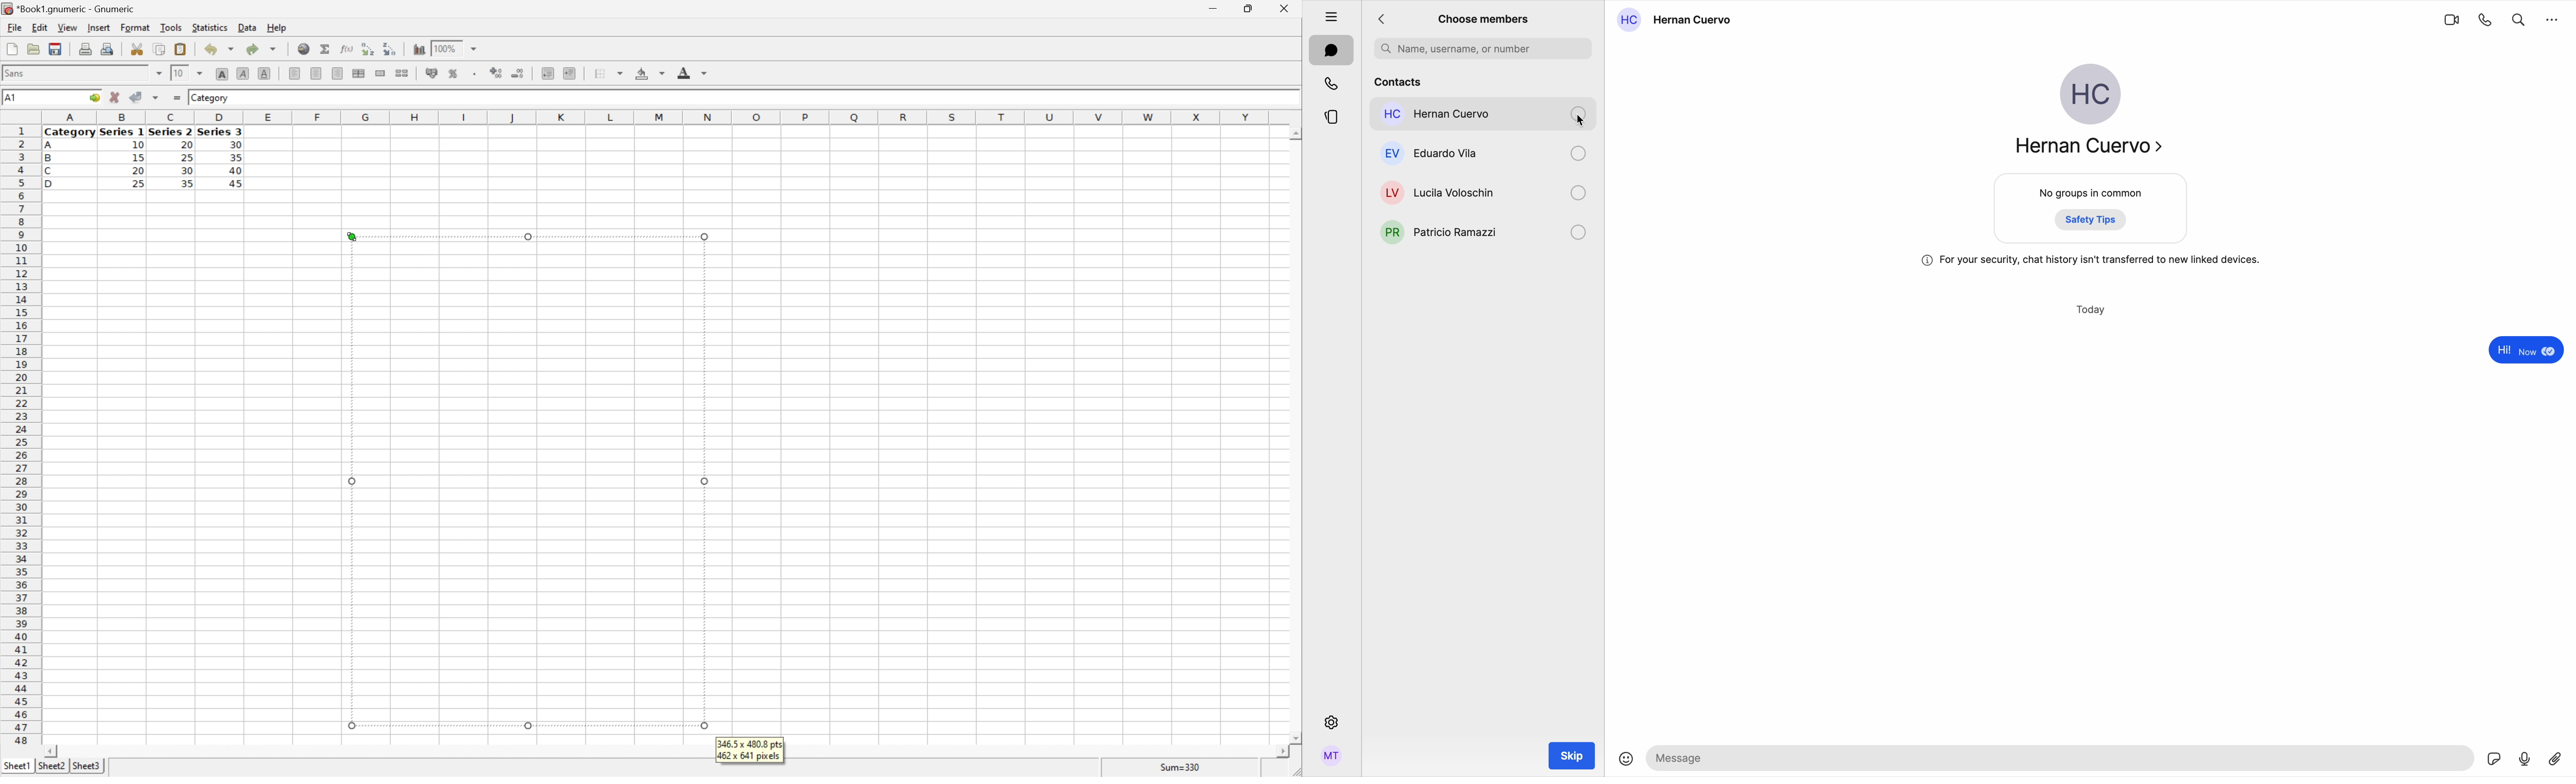 The image size is (2576, 784). What do you see at coordinates (2495, 760) in the screenshot?
I see `sticker` at bounding box center [2495, 760].